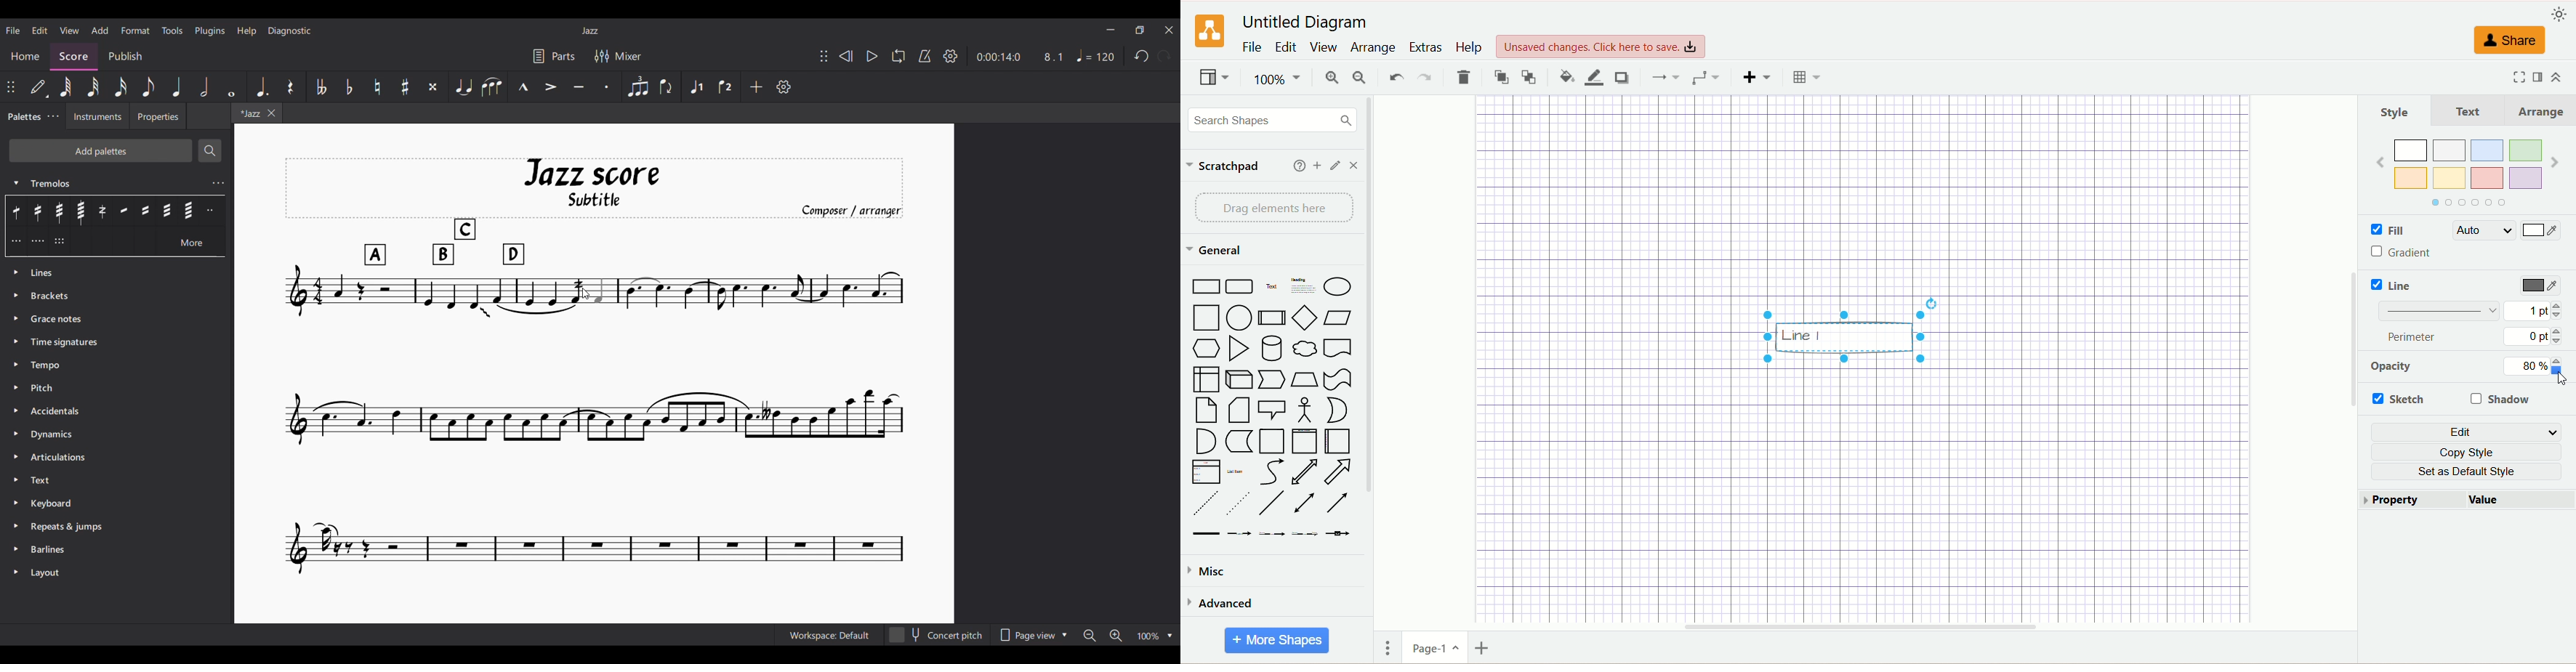 This screenshot has height=672, width=2576. I want to click on waypoint, so click(1704, 77).